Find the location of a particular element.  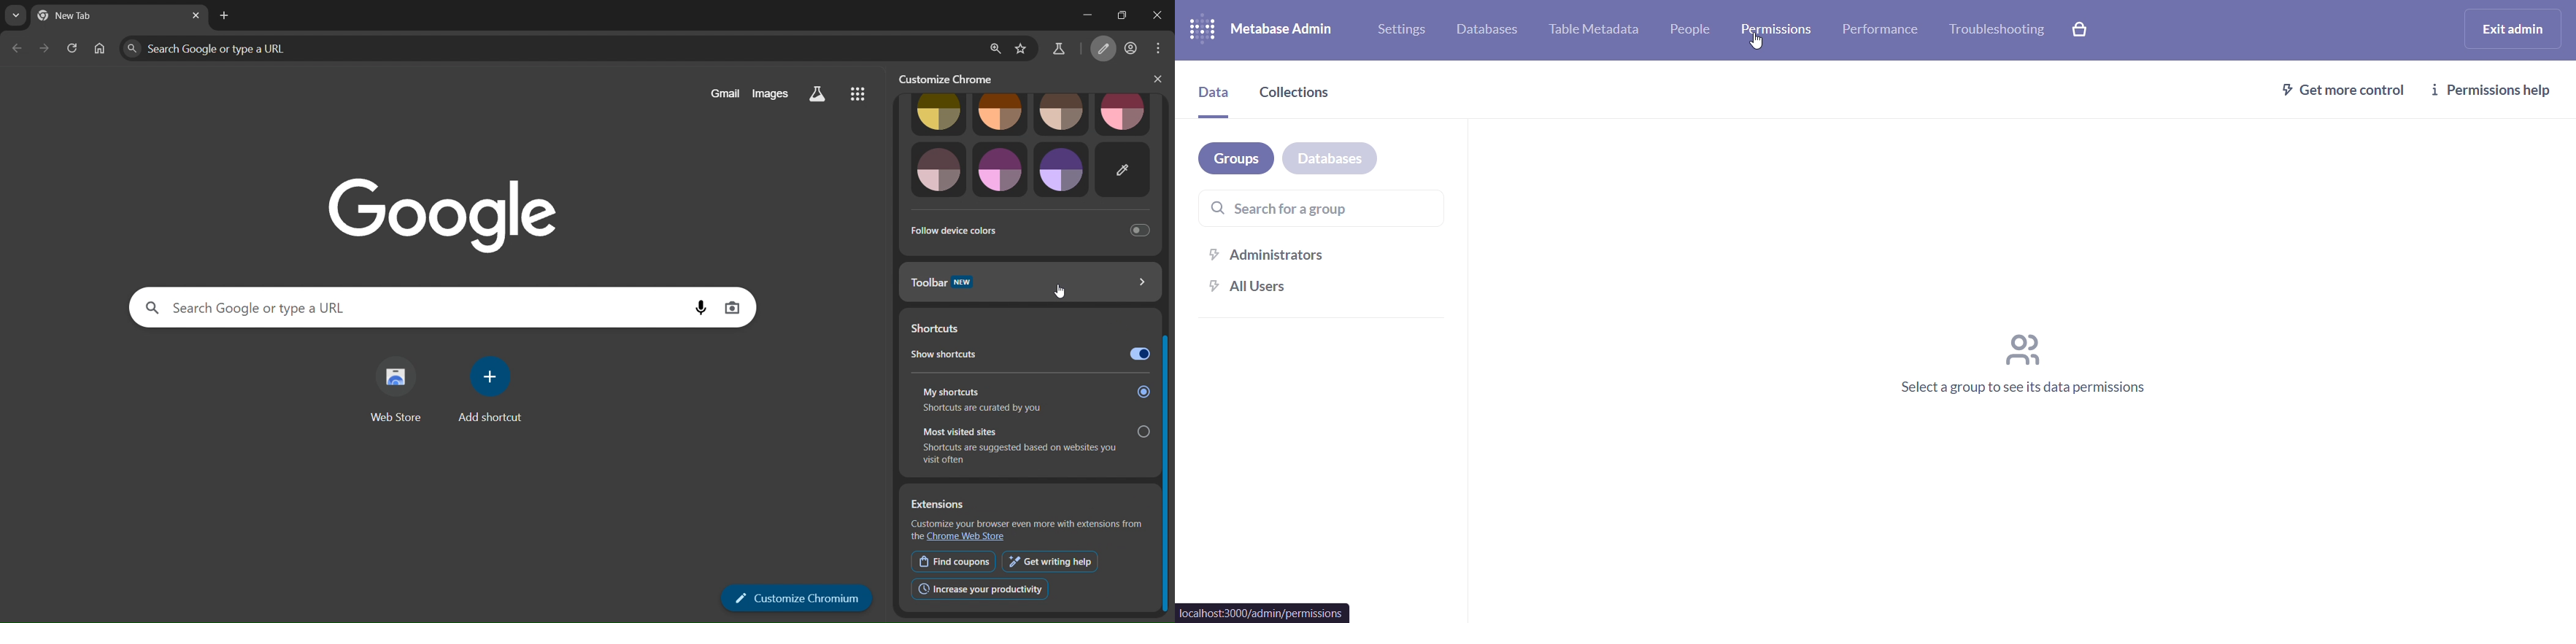

permission help is located at coordinates (2494, 90).